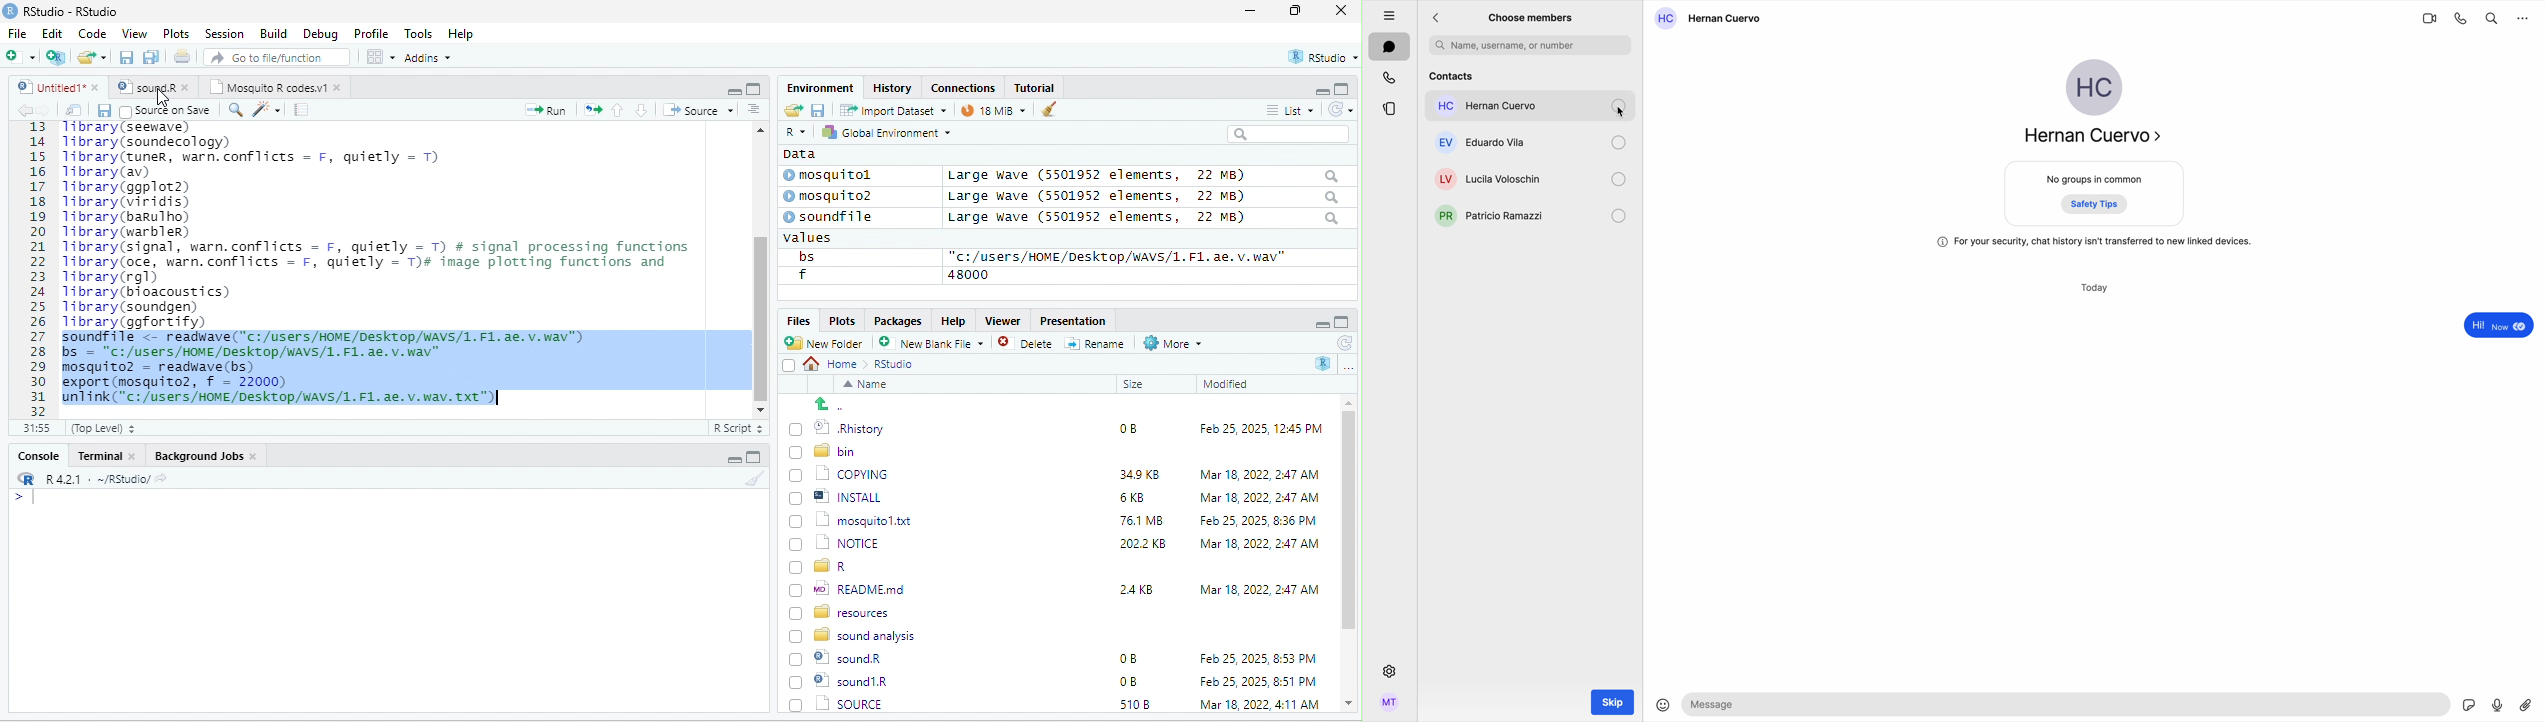 The width and height of the screenshot is (2548, 728). What do you see at coordinates (852, 588) in the screenshot?
I see `wo| READMEmd` at bounding box center [852, 588].